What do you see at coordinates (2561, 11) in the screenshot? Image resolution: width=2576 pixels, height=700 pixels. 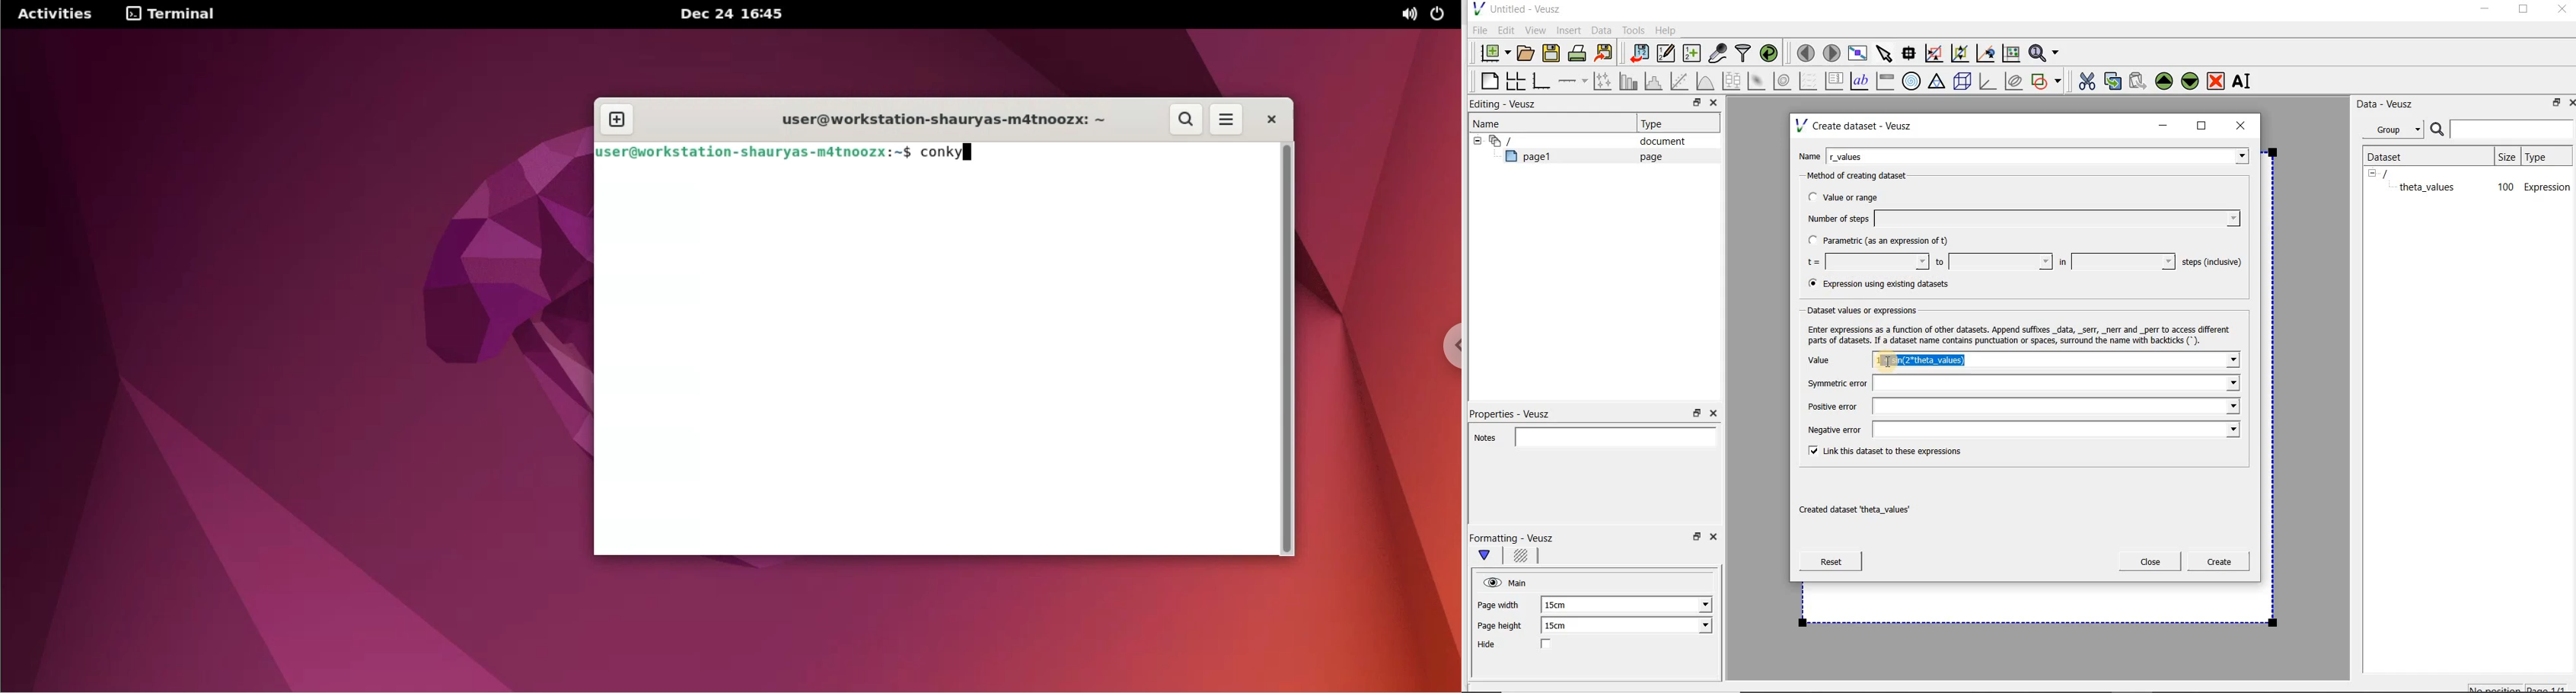 I see `Close` at bounding box center [2561, 11].